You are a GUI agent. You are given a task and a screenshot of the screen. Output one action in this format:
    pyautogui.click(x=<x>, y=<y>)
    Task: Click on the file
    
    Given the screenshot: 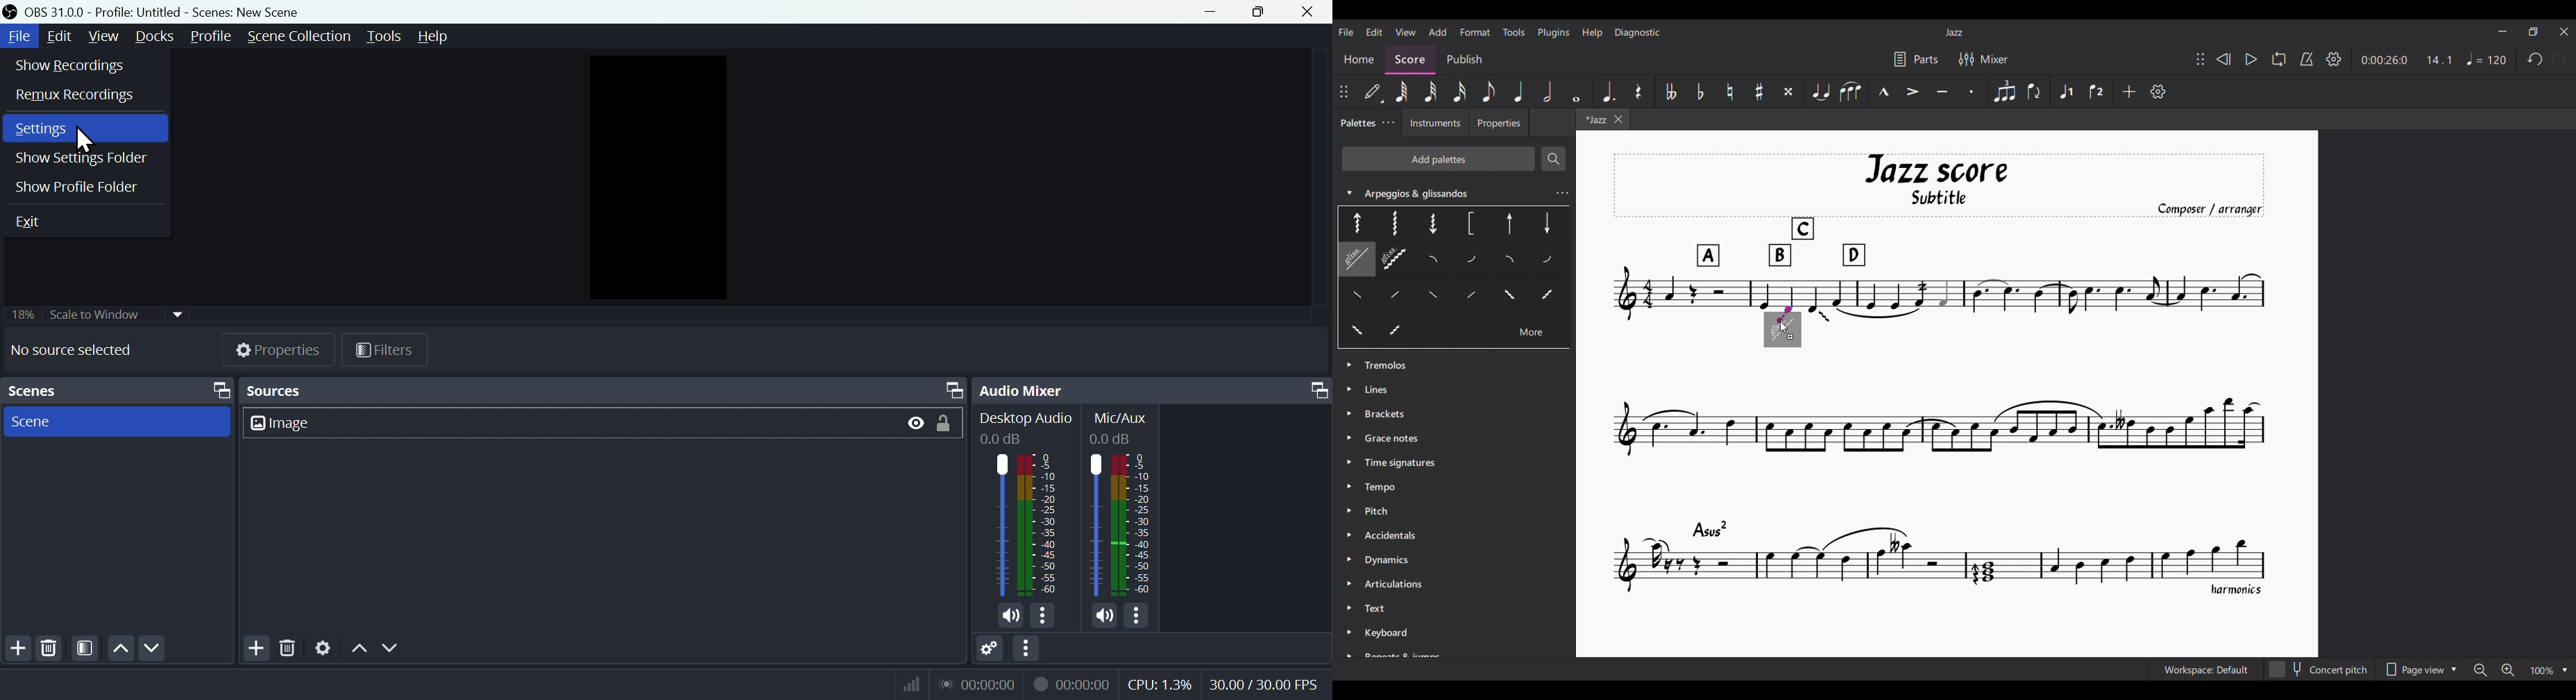 What is the action you would take?
    pyautogui.click(x=20, y=37)
    